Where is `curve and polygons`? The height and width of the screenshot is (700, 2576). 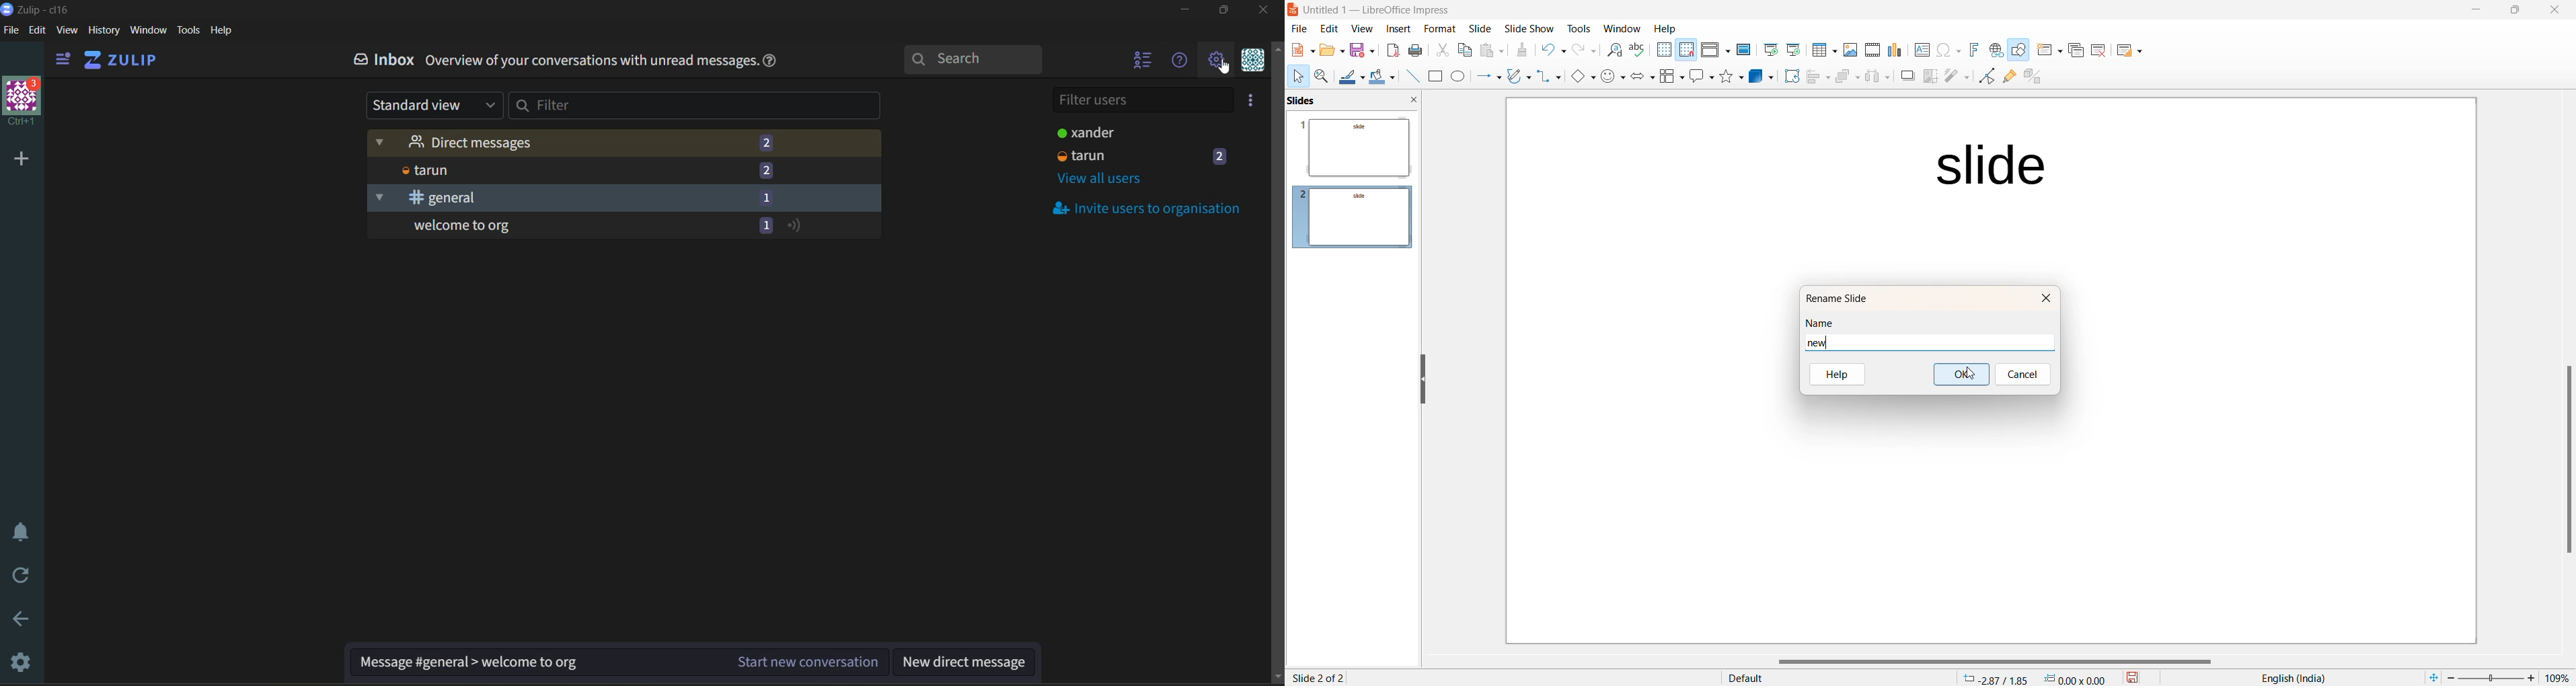 curve and polygons is located at coordinates (1517, 77).